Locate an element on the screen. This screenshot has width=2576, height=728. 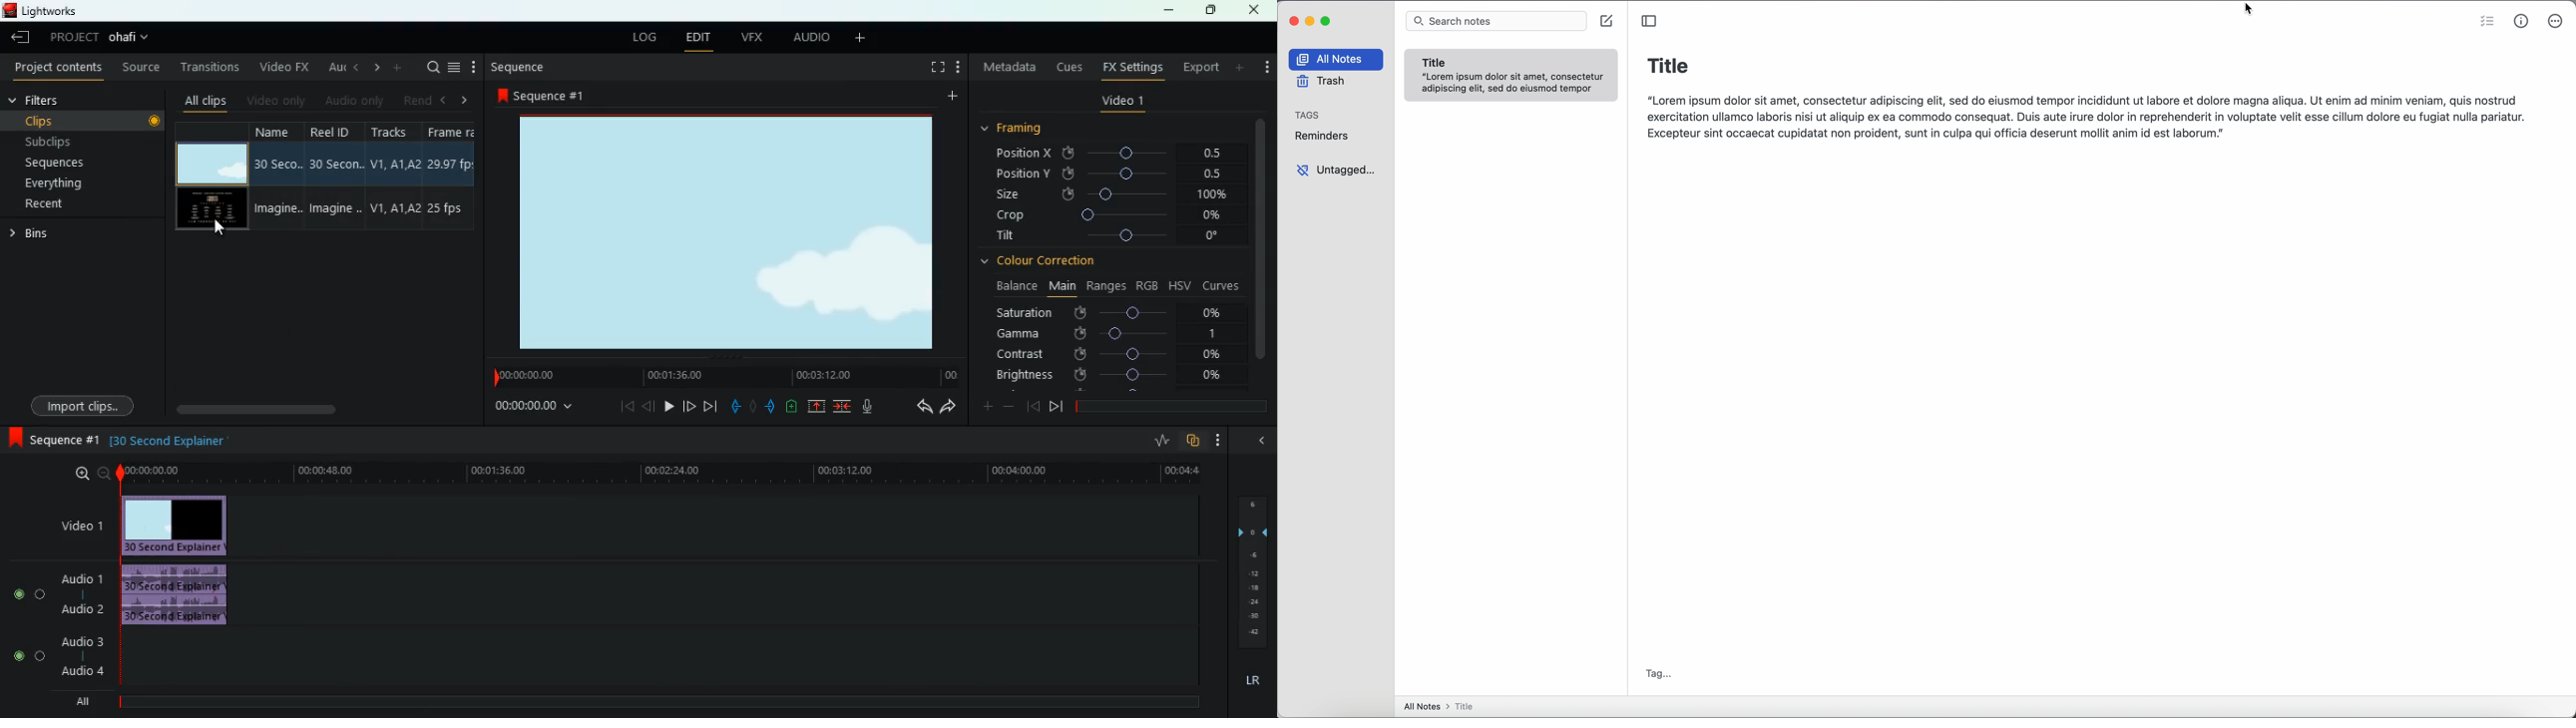
mic is located at coordinates (876, 408).